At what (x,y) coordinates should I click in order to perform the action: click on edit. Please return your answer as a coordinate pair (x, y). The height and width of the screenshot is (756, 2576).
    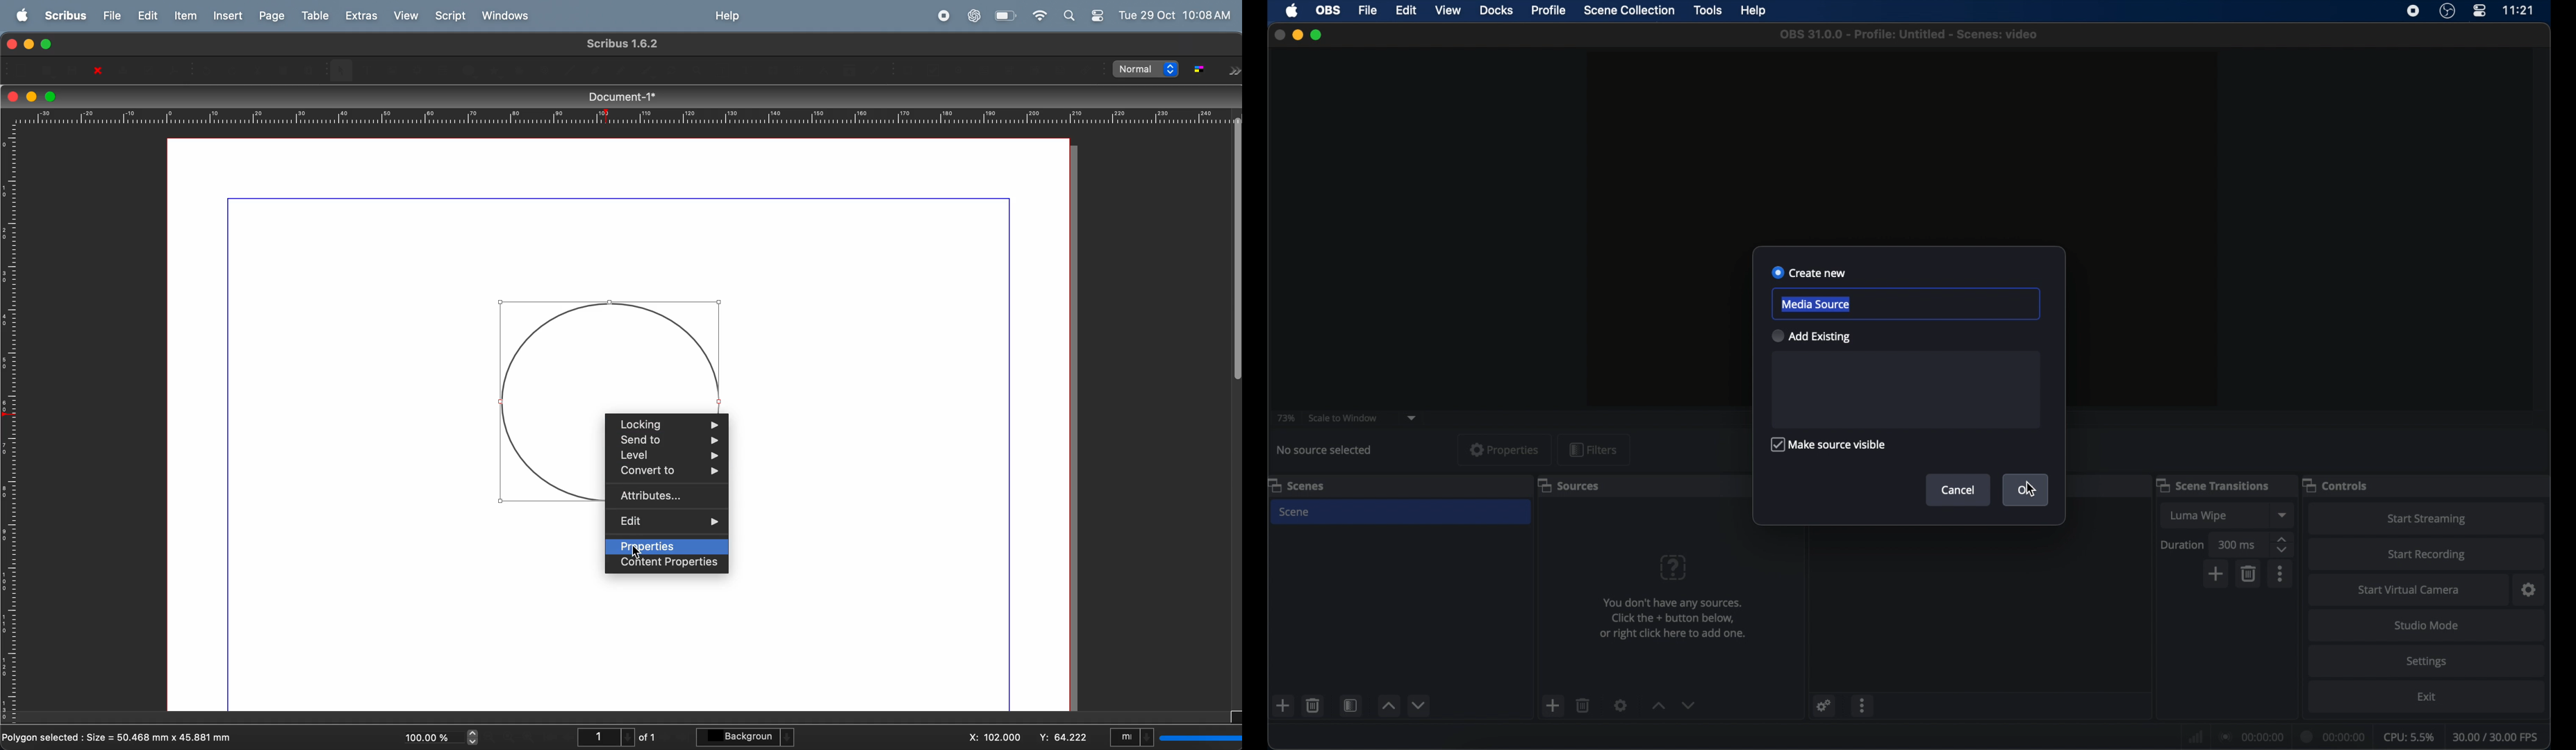
    Looking at the image, I should click on (1405, 11).